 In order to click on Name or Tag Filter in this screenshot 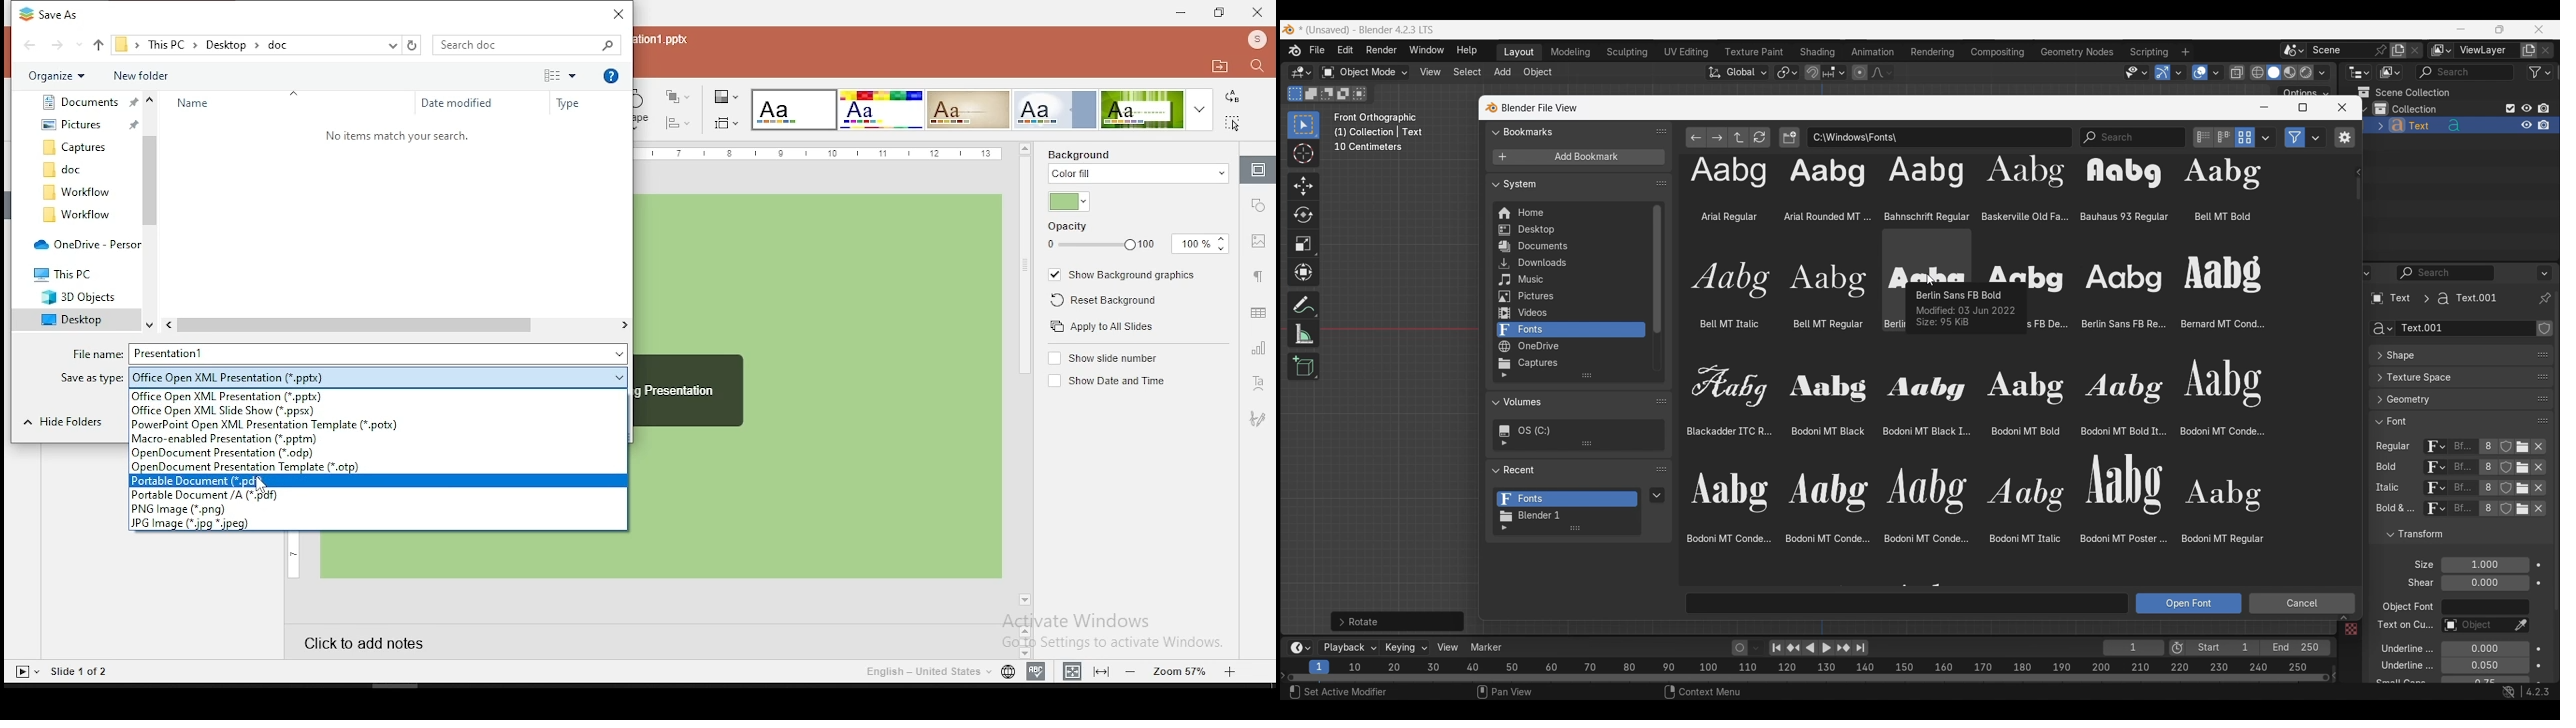, I will do `click(2133, 137)`.